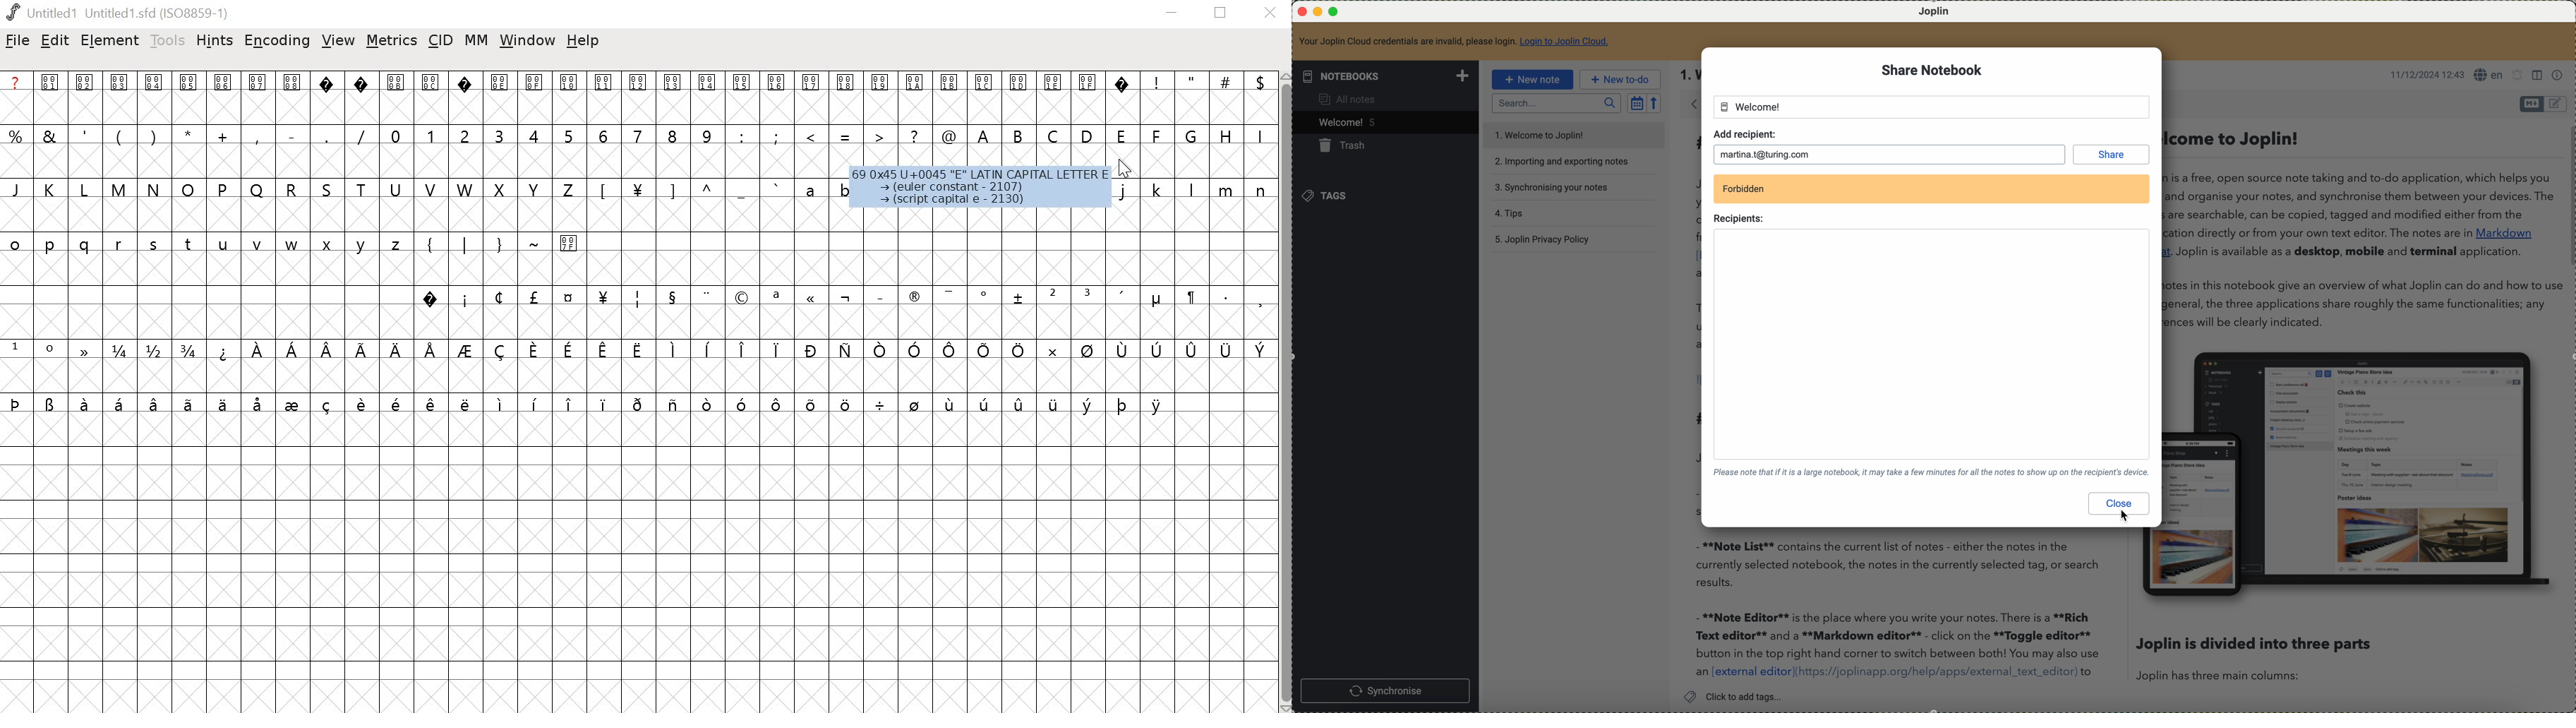 This screenshot has width=2576, height=728. I want to click on set alarm, so click(2519, 75).